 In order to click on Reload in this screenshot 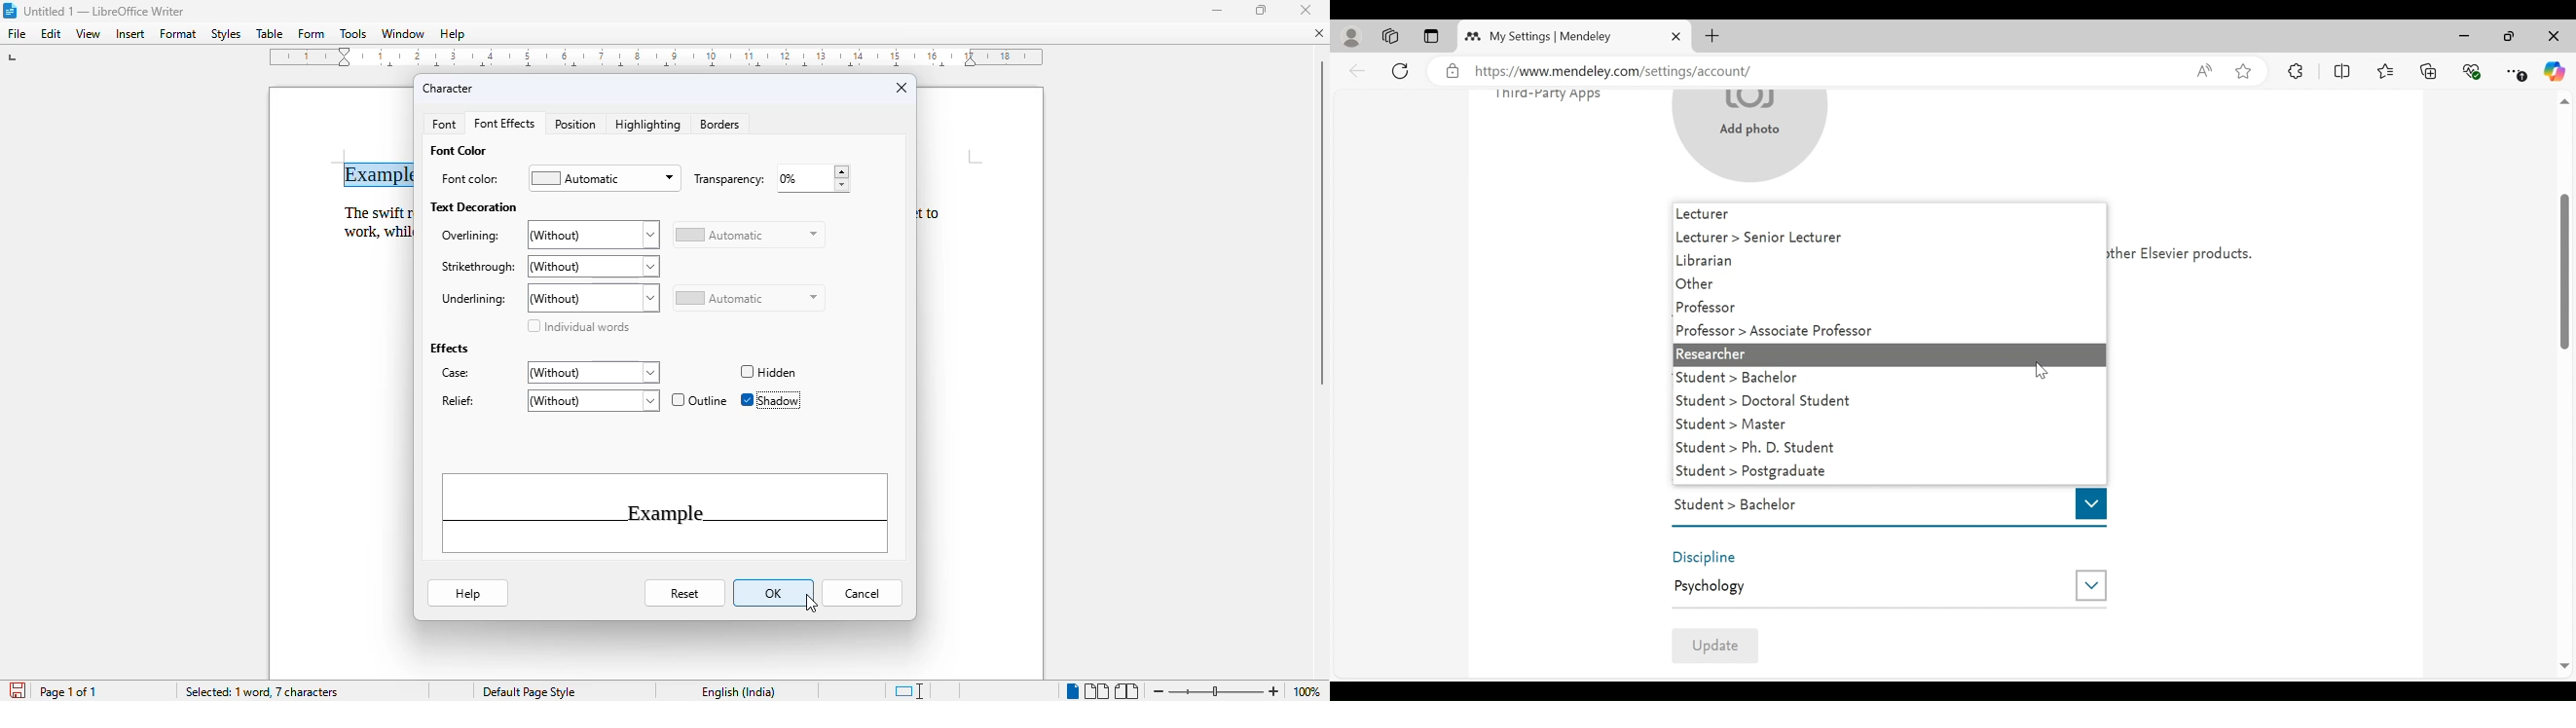, I will do `click(1403, 69)`.